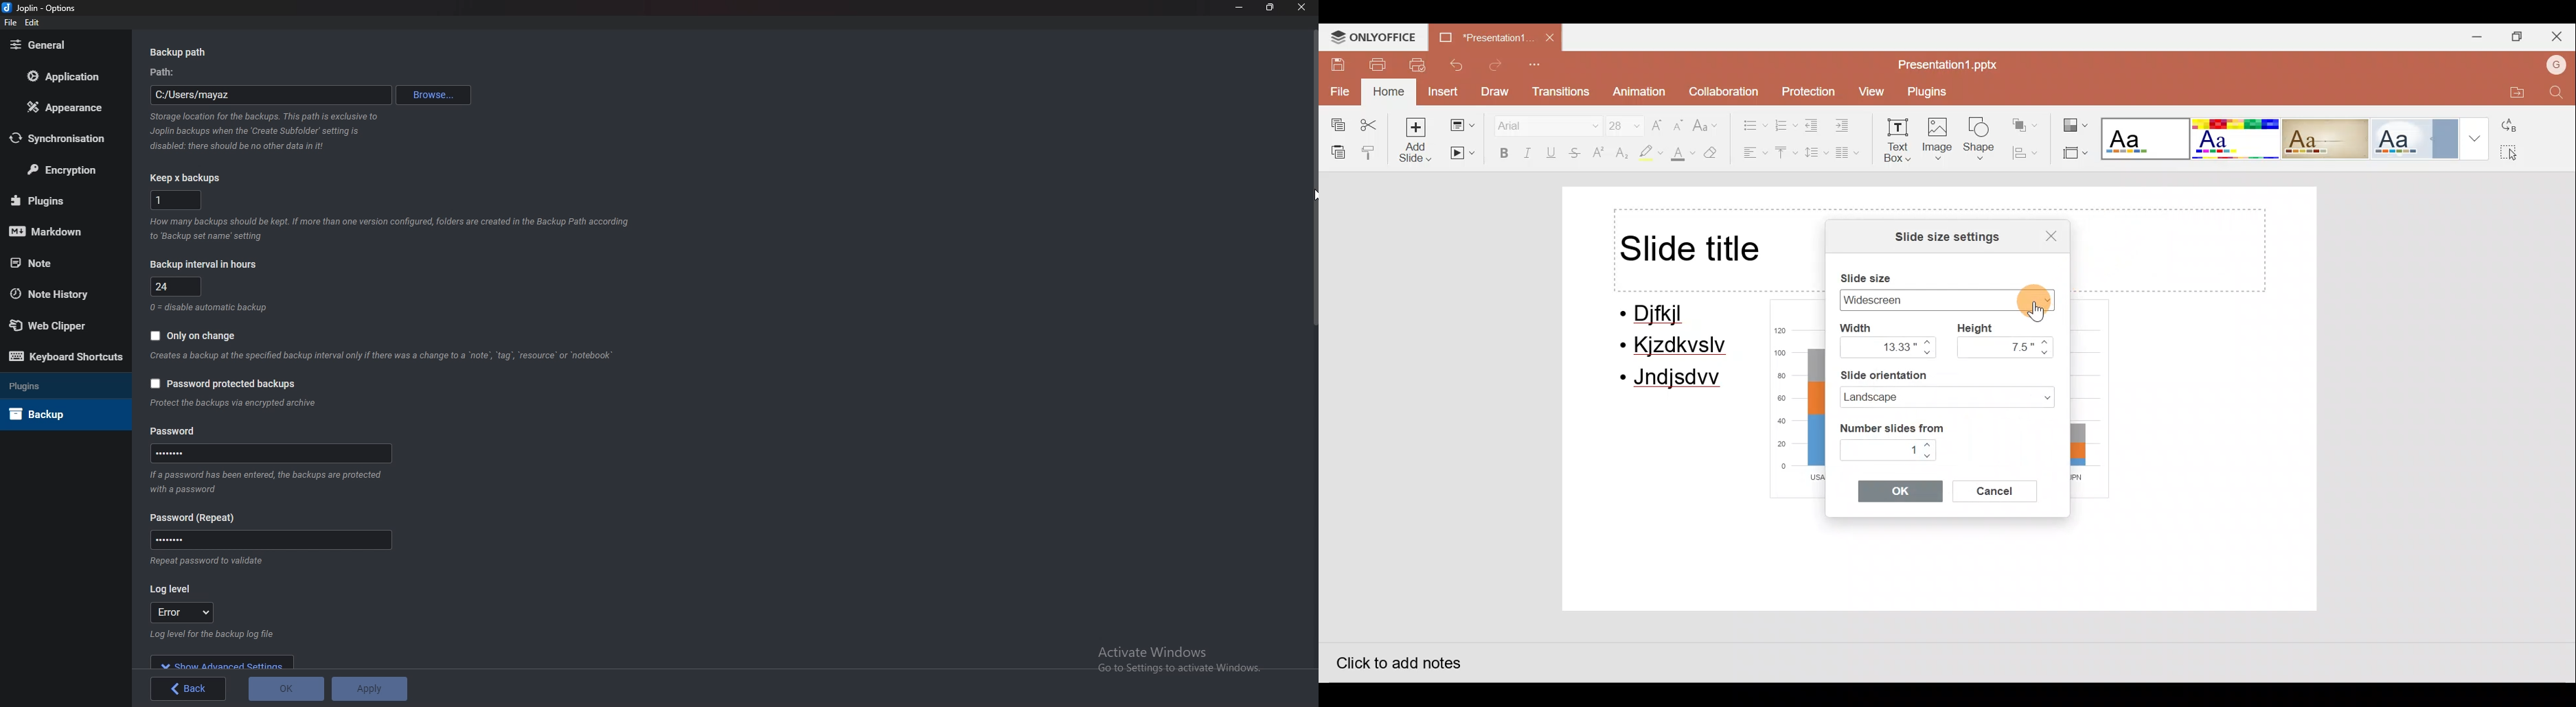  Describe the element at coordinates (1617, 122) in the screenshot. I see `Font size` at that location.